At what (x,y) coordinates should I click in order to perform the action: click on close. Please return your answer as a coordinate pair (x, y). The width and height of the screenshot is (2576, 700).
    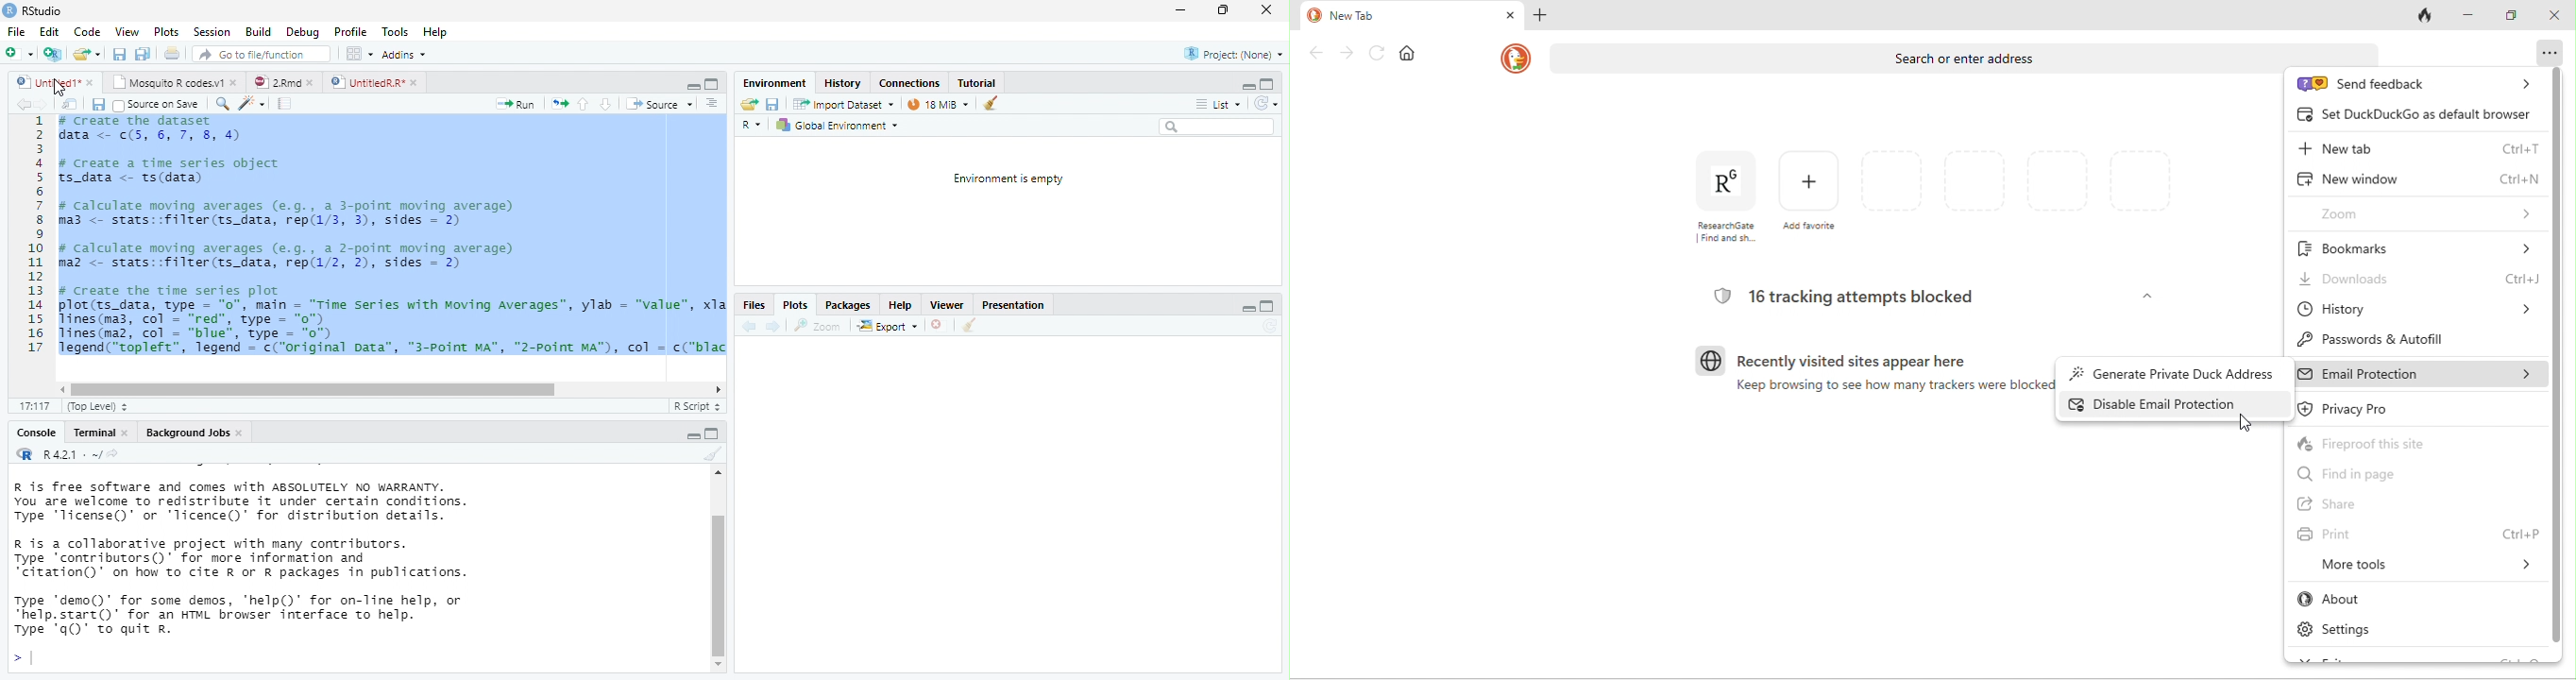
    Looking at the image, I should click on (236, 81).